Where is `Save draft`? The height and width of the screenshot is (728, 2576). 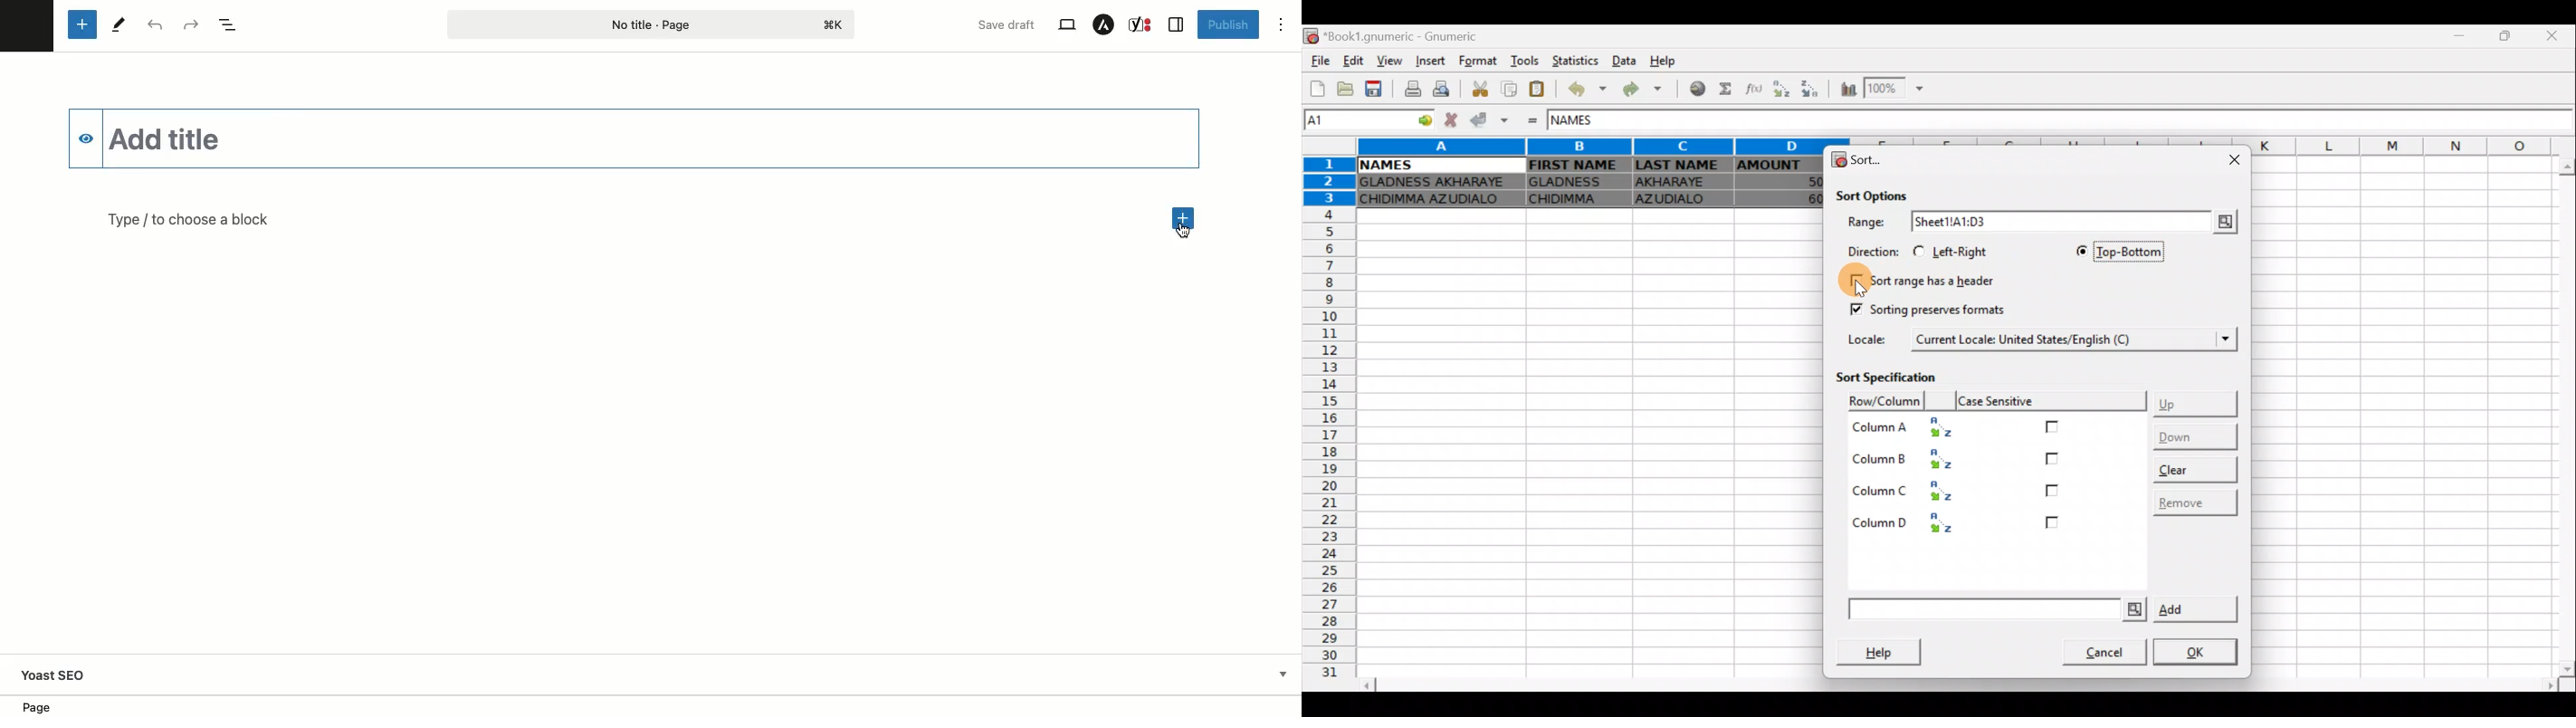
Save draft is located at coordinates (1007, 24).